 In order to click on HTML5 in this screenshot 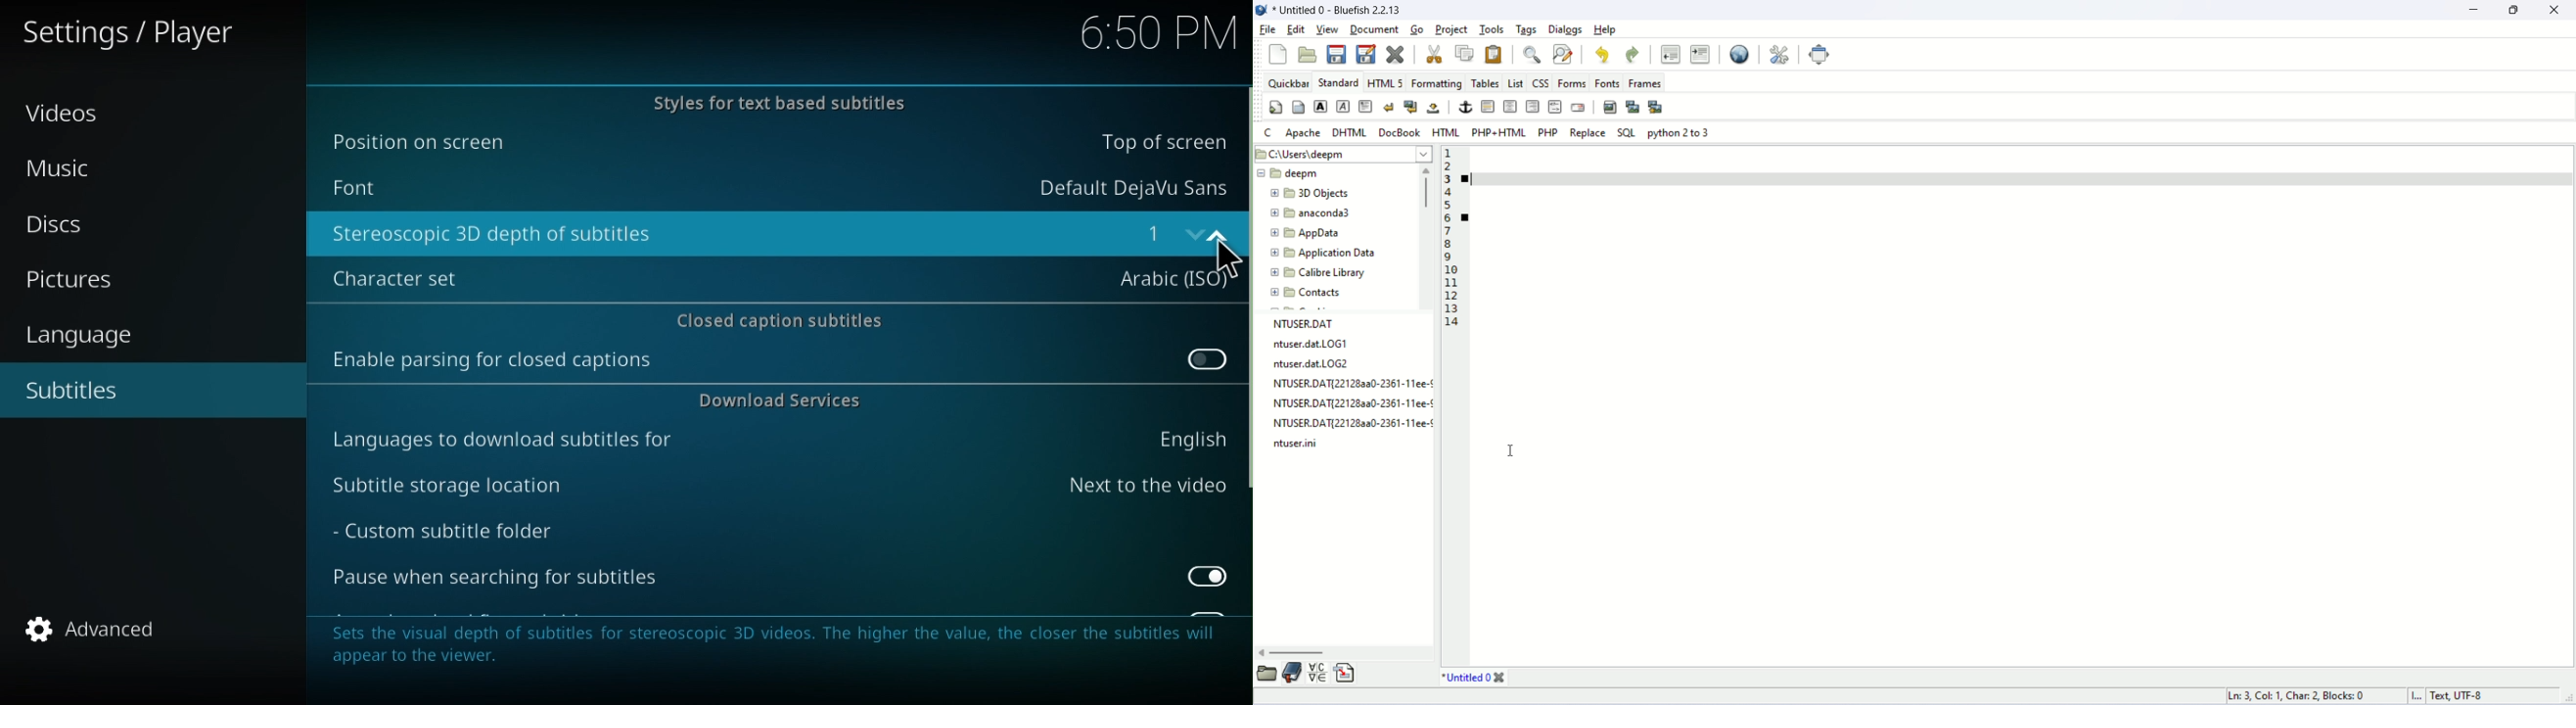, I will do `click(1382, 82)`.